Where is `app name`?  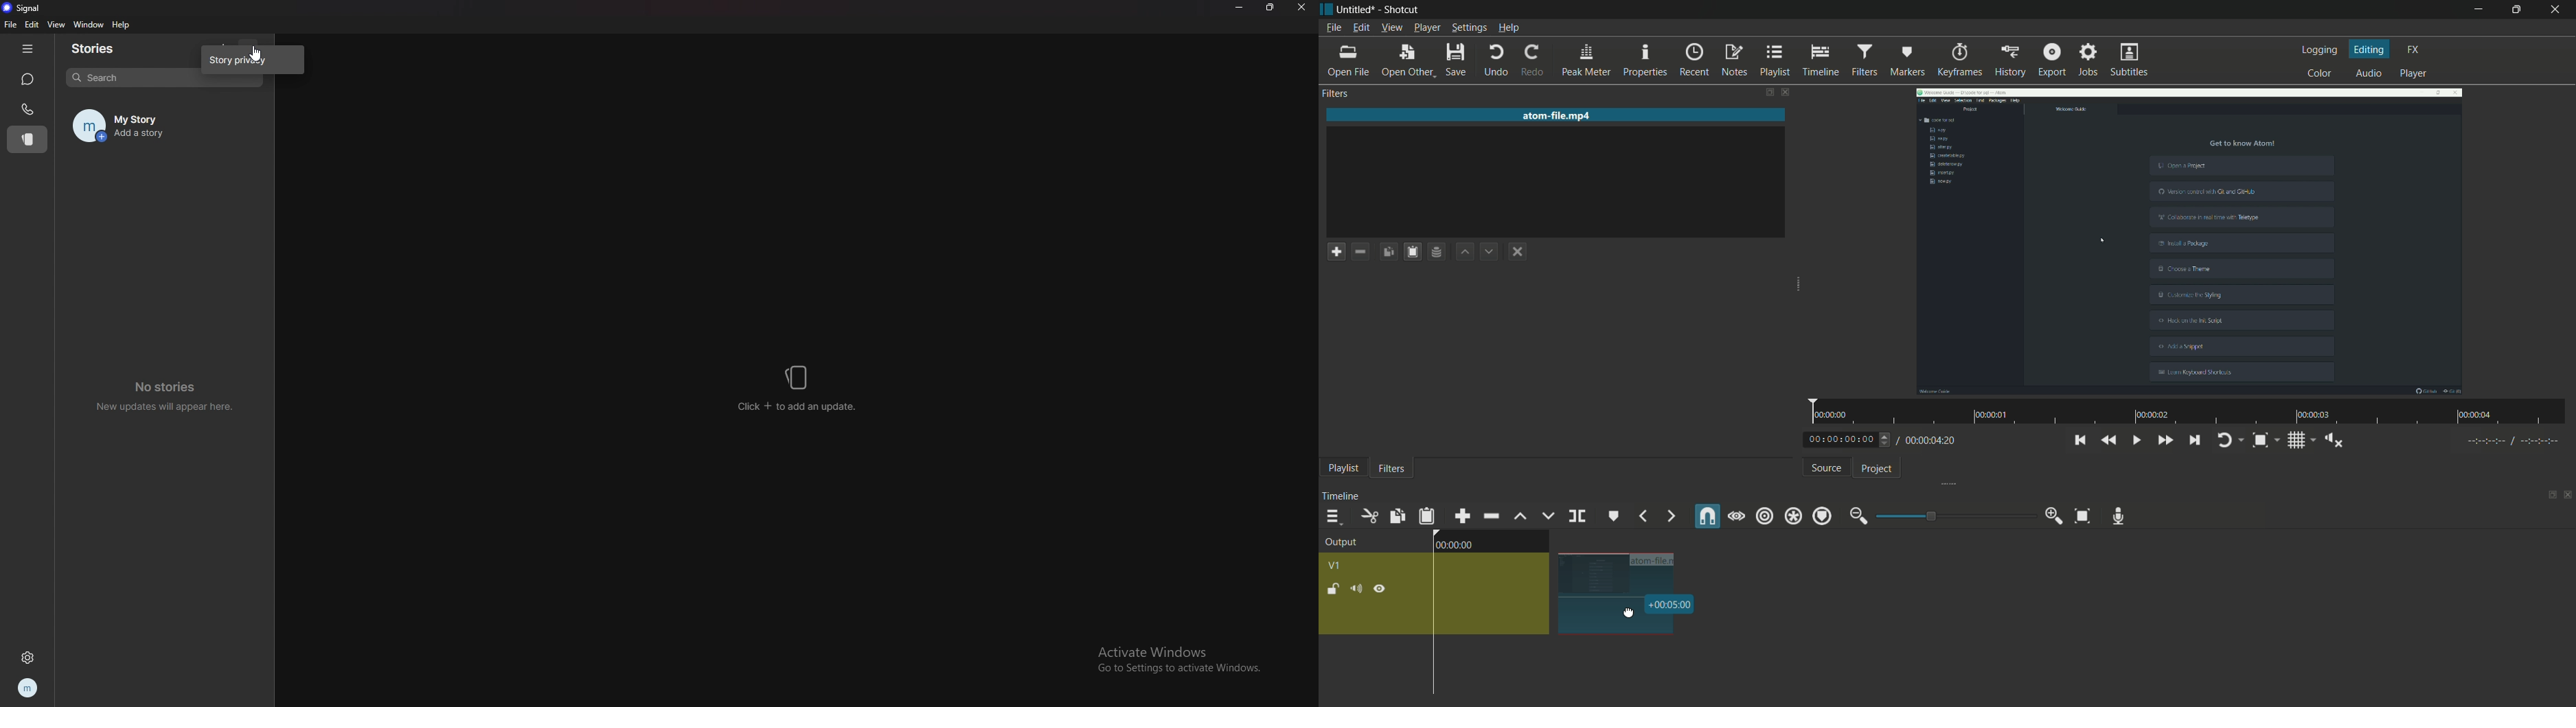 app name is located at coordinates (1402, 10).